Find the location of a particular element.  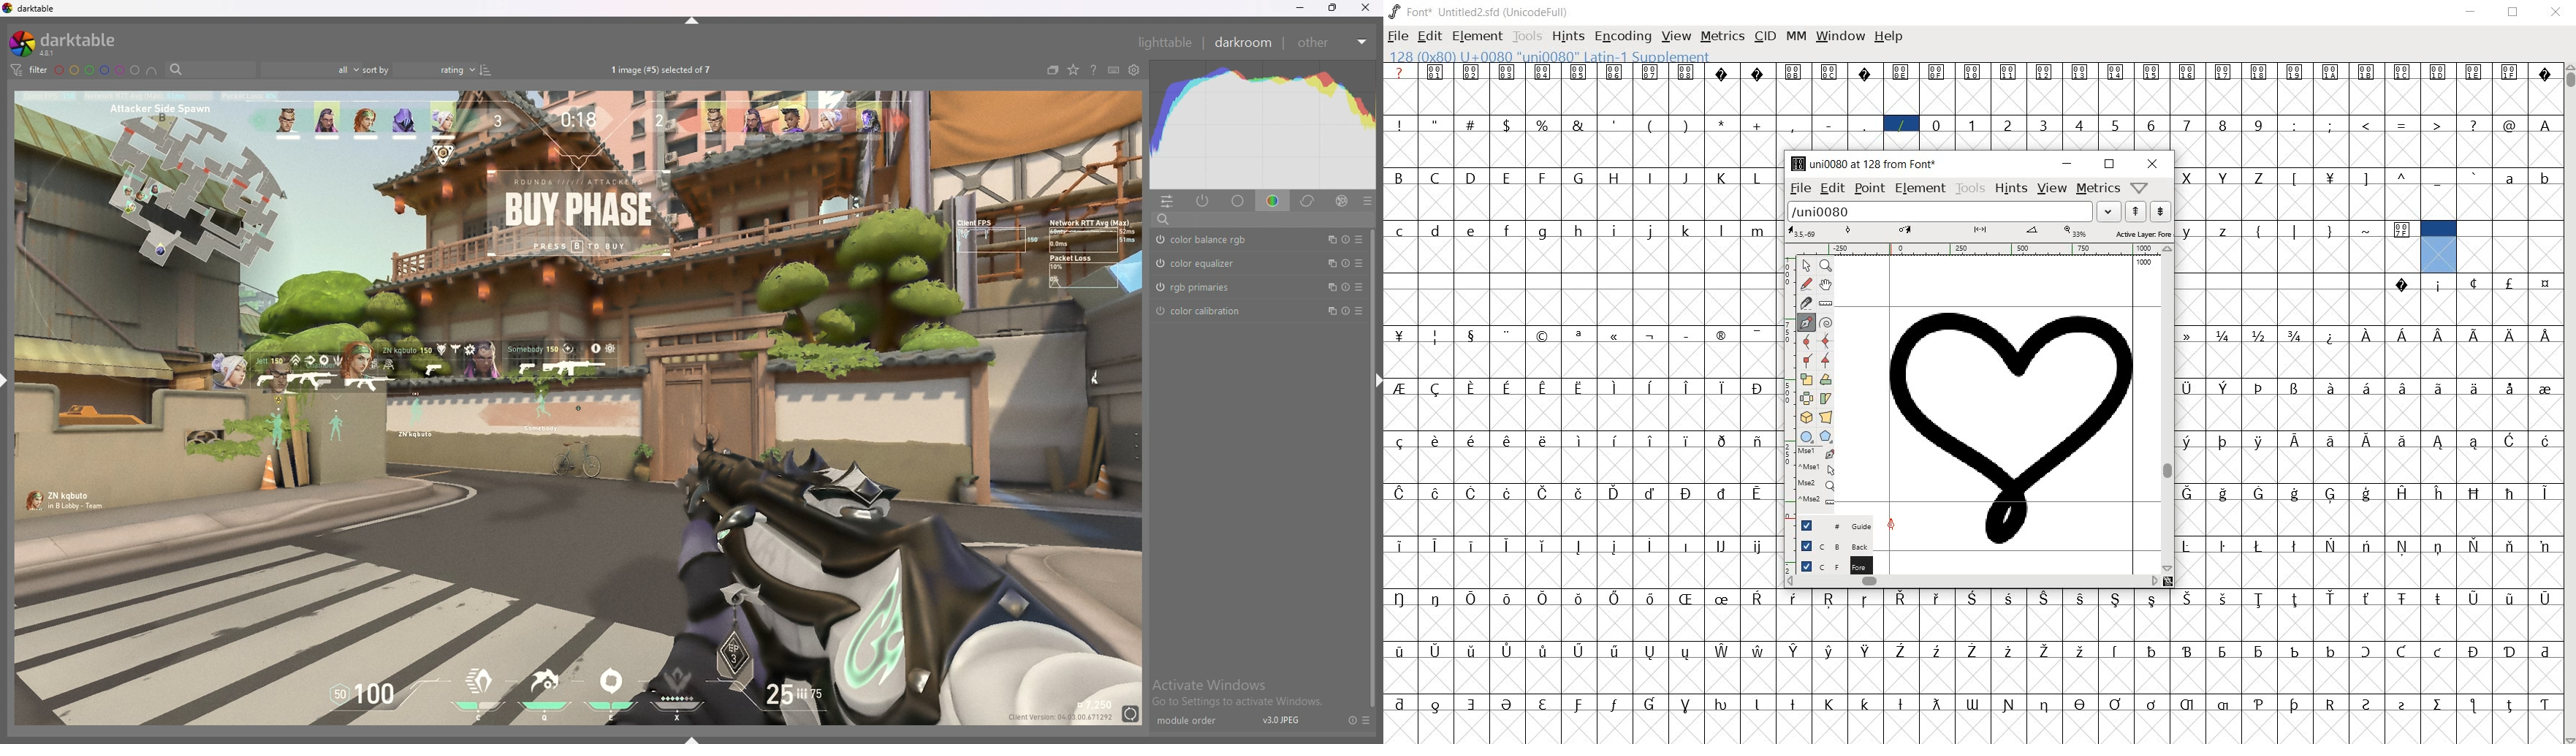

glyph is located at coordinates (2439, 388).